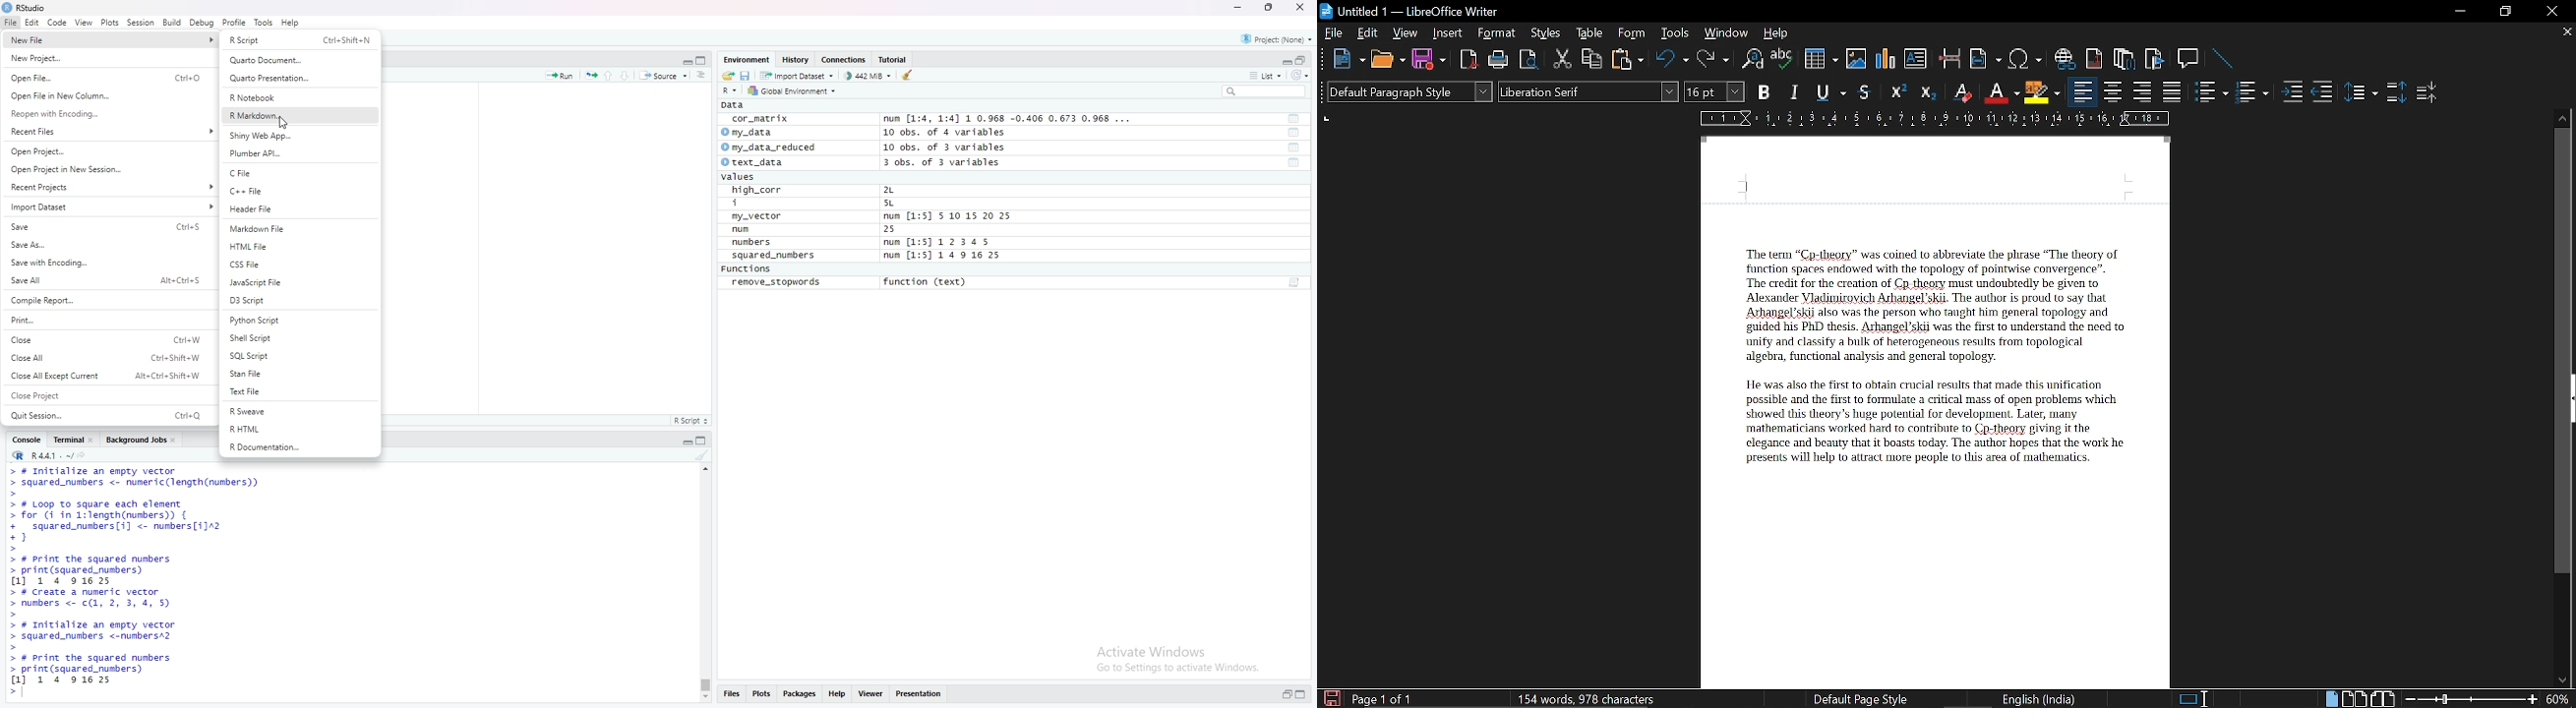 The width and height of the screenshot is (2576, 728). What do you see at coordinates (202, 23) in the screenshot?
I see `Debug` at bounding box center [202, 23].